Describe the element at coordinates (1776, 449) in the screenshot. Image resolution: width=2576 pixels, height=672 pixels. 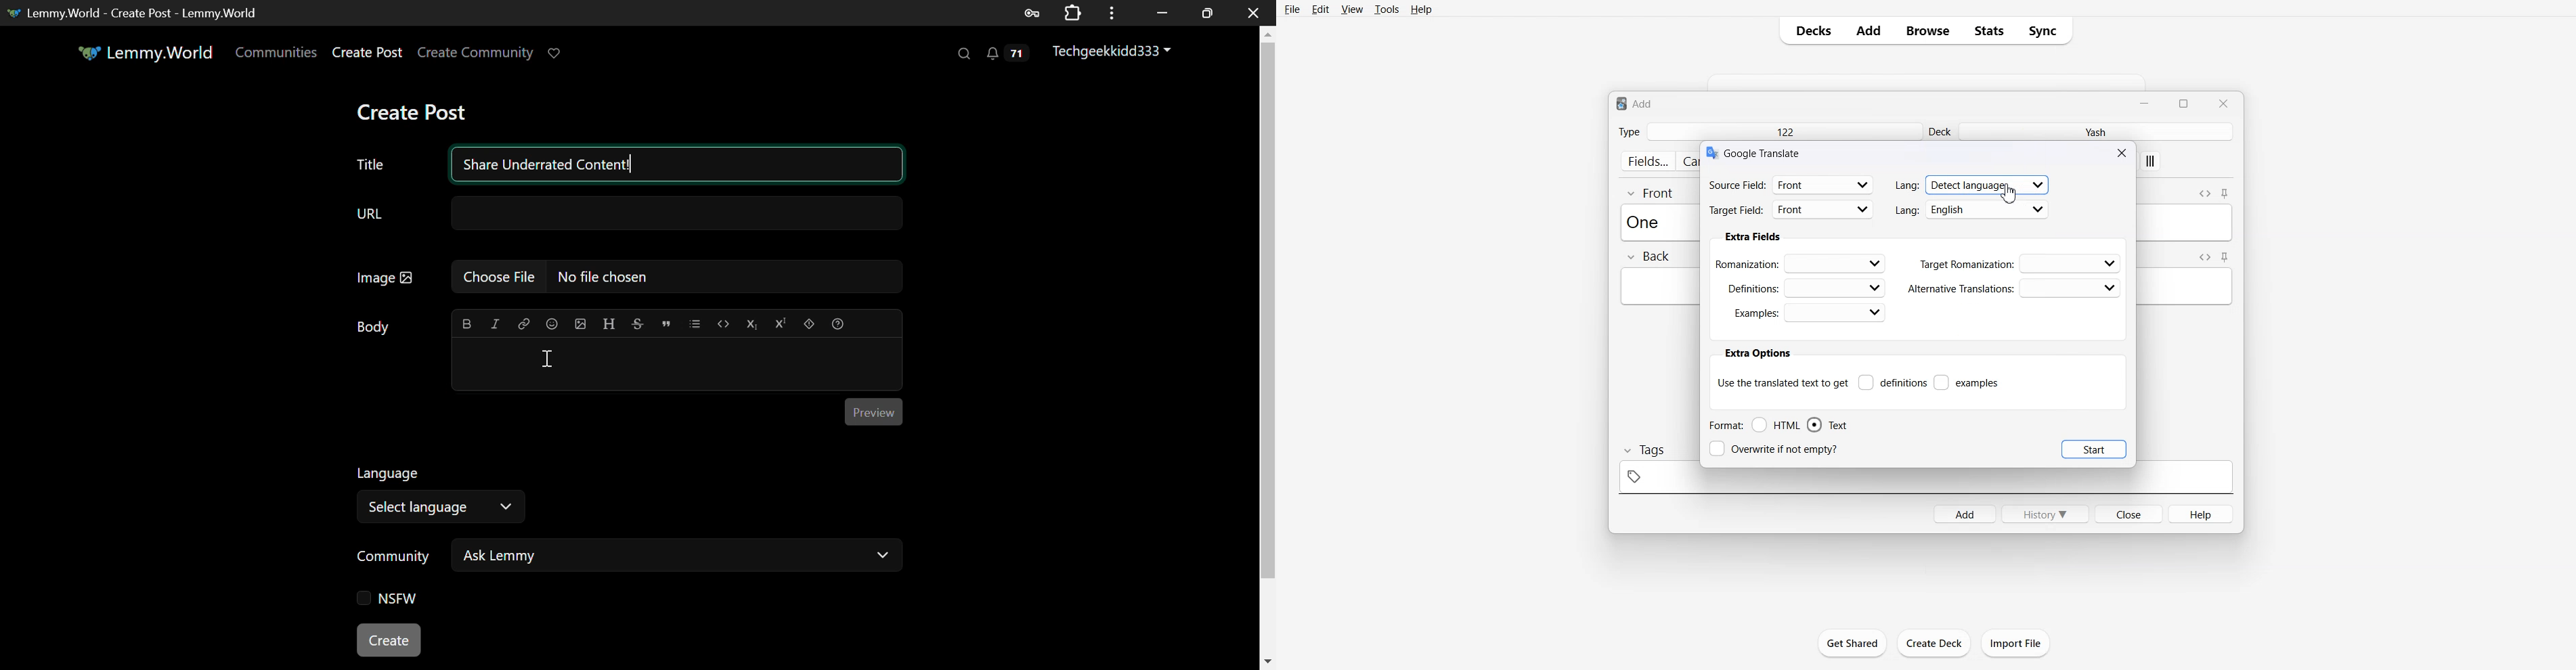
I see `Overwrite if not empty` at that location.